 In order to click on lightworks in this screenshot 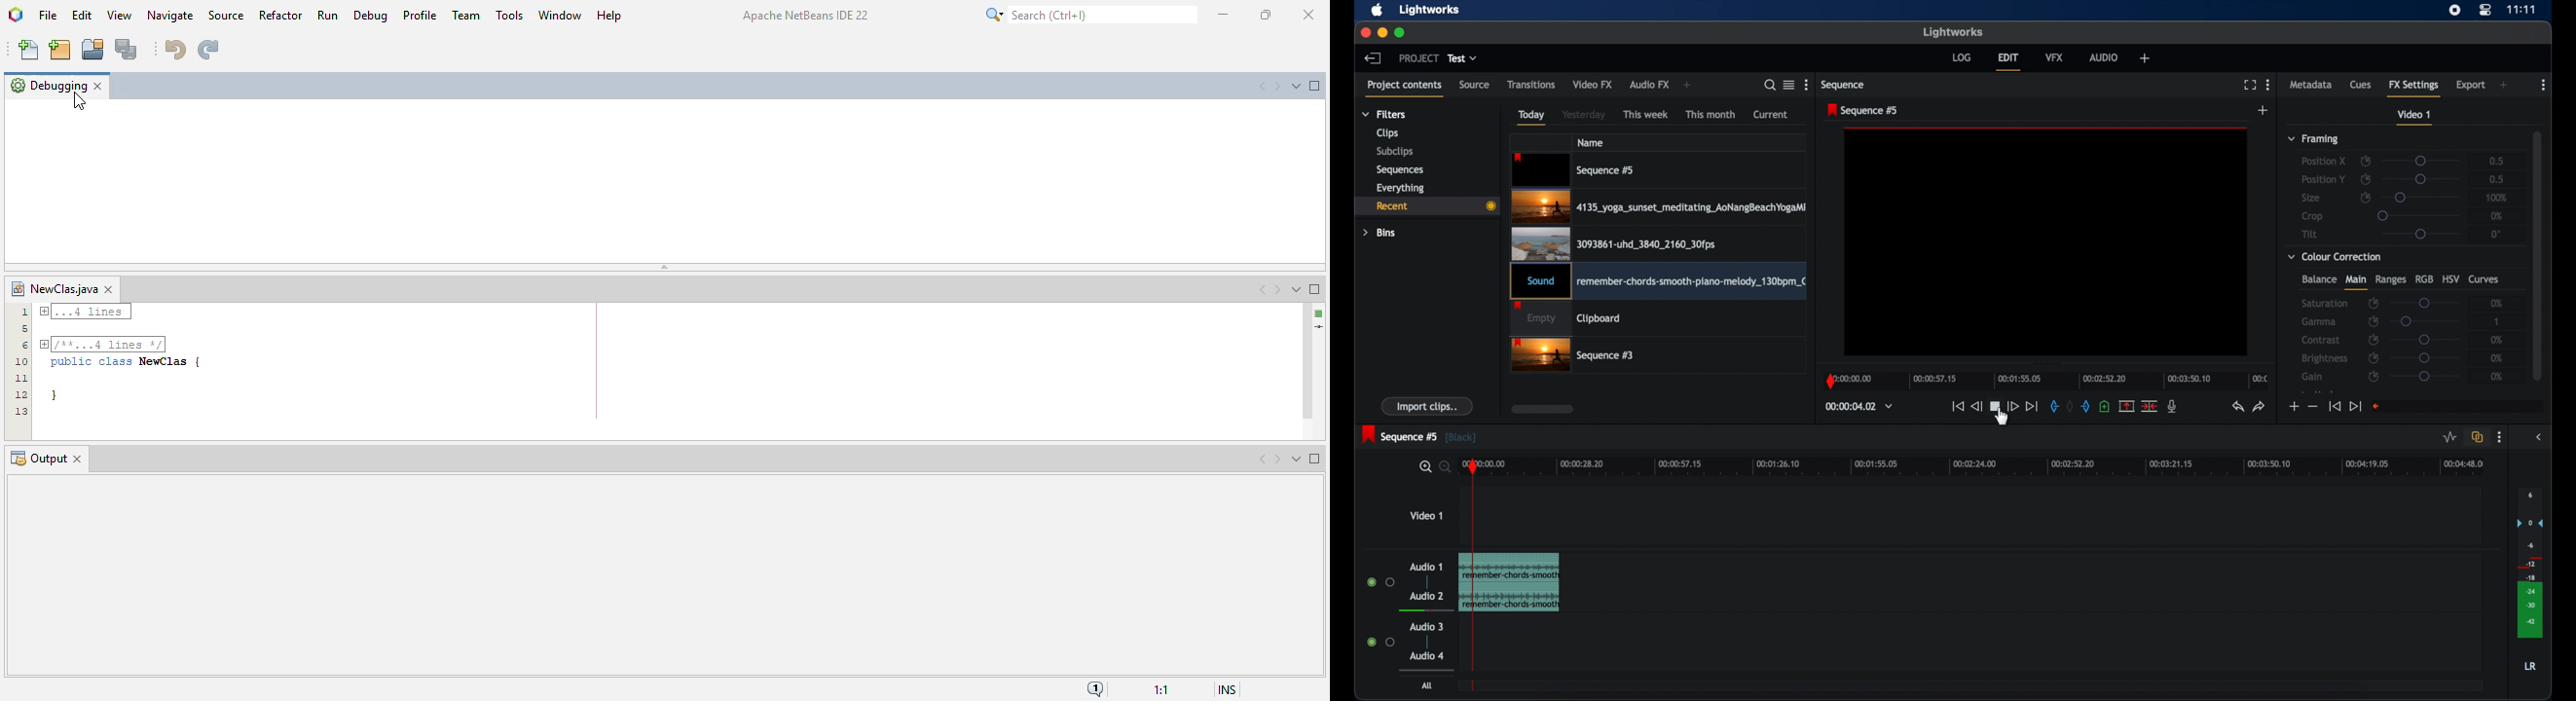, I will do `click(1431, 10)`.